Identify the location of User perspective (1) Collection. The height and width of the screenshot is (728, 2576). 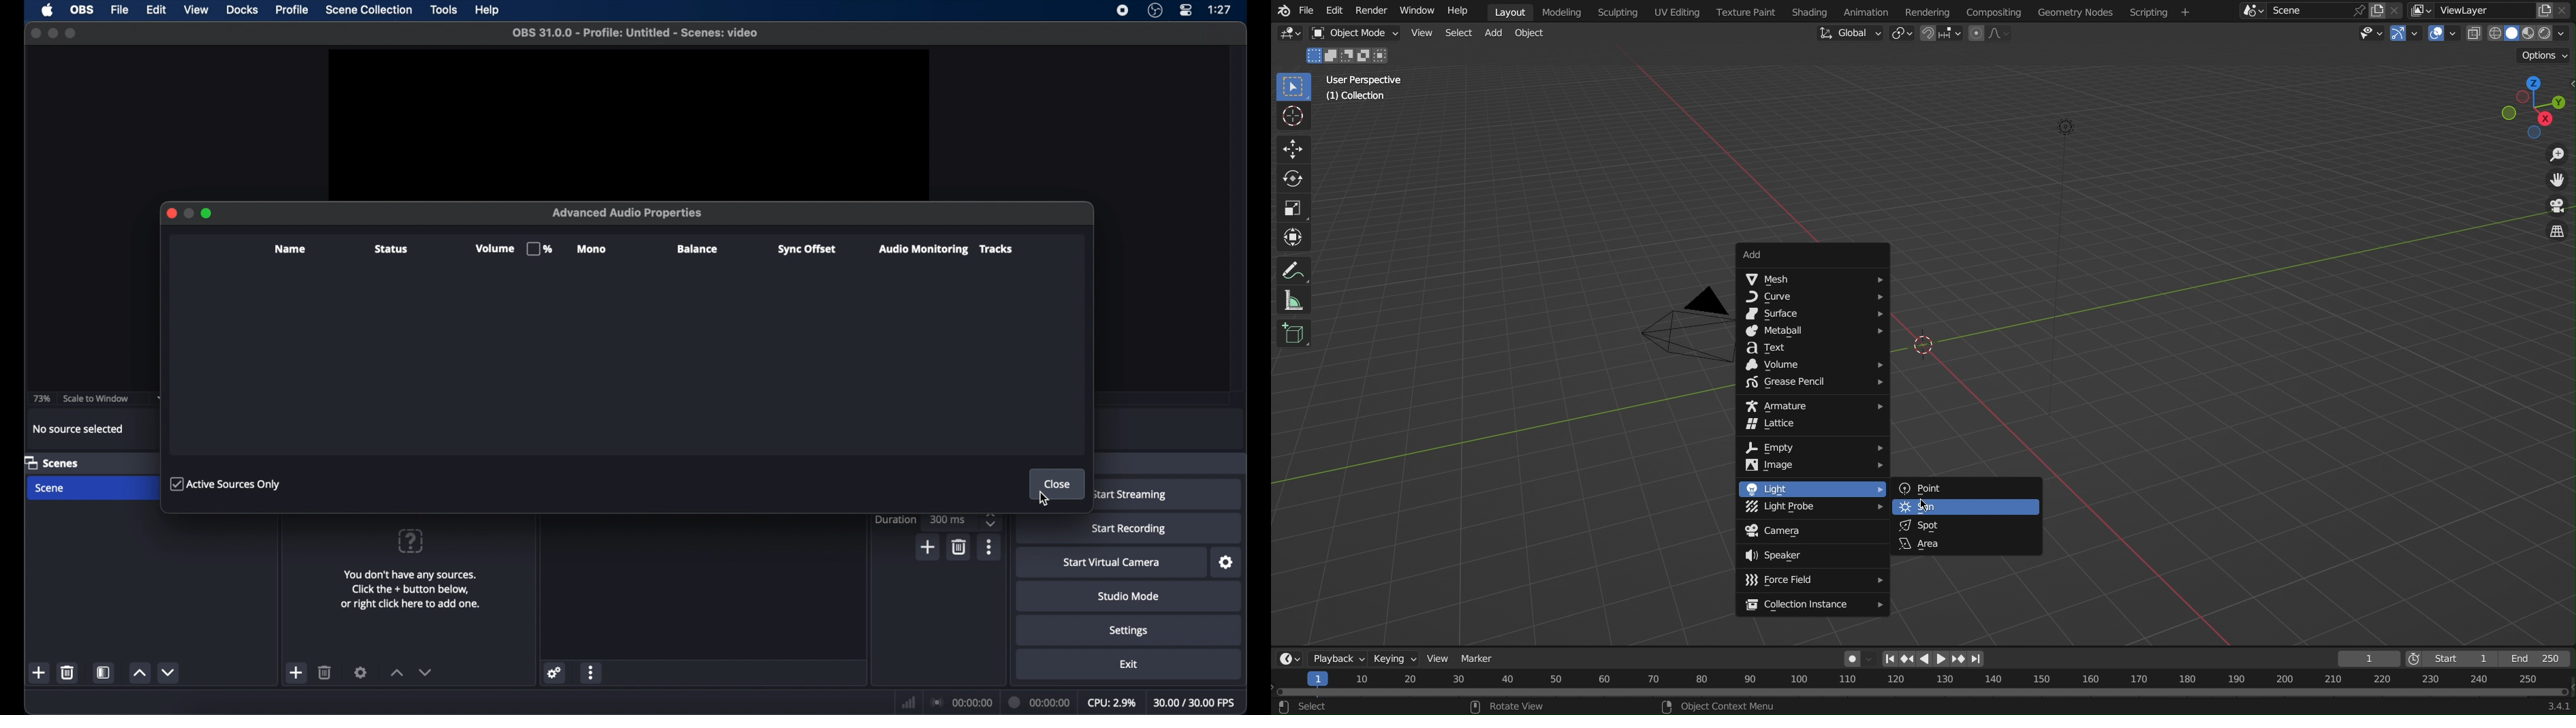
(1363, 87).